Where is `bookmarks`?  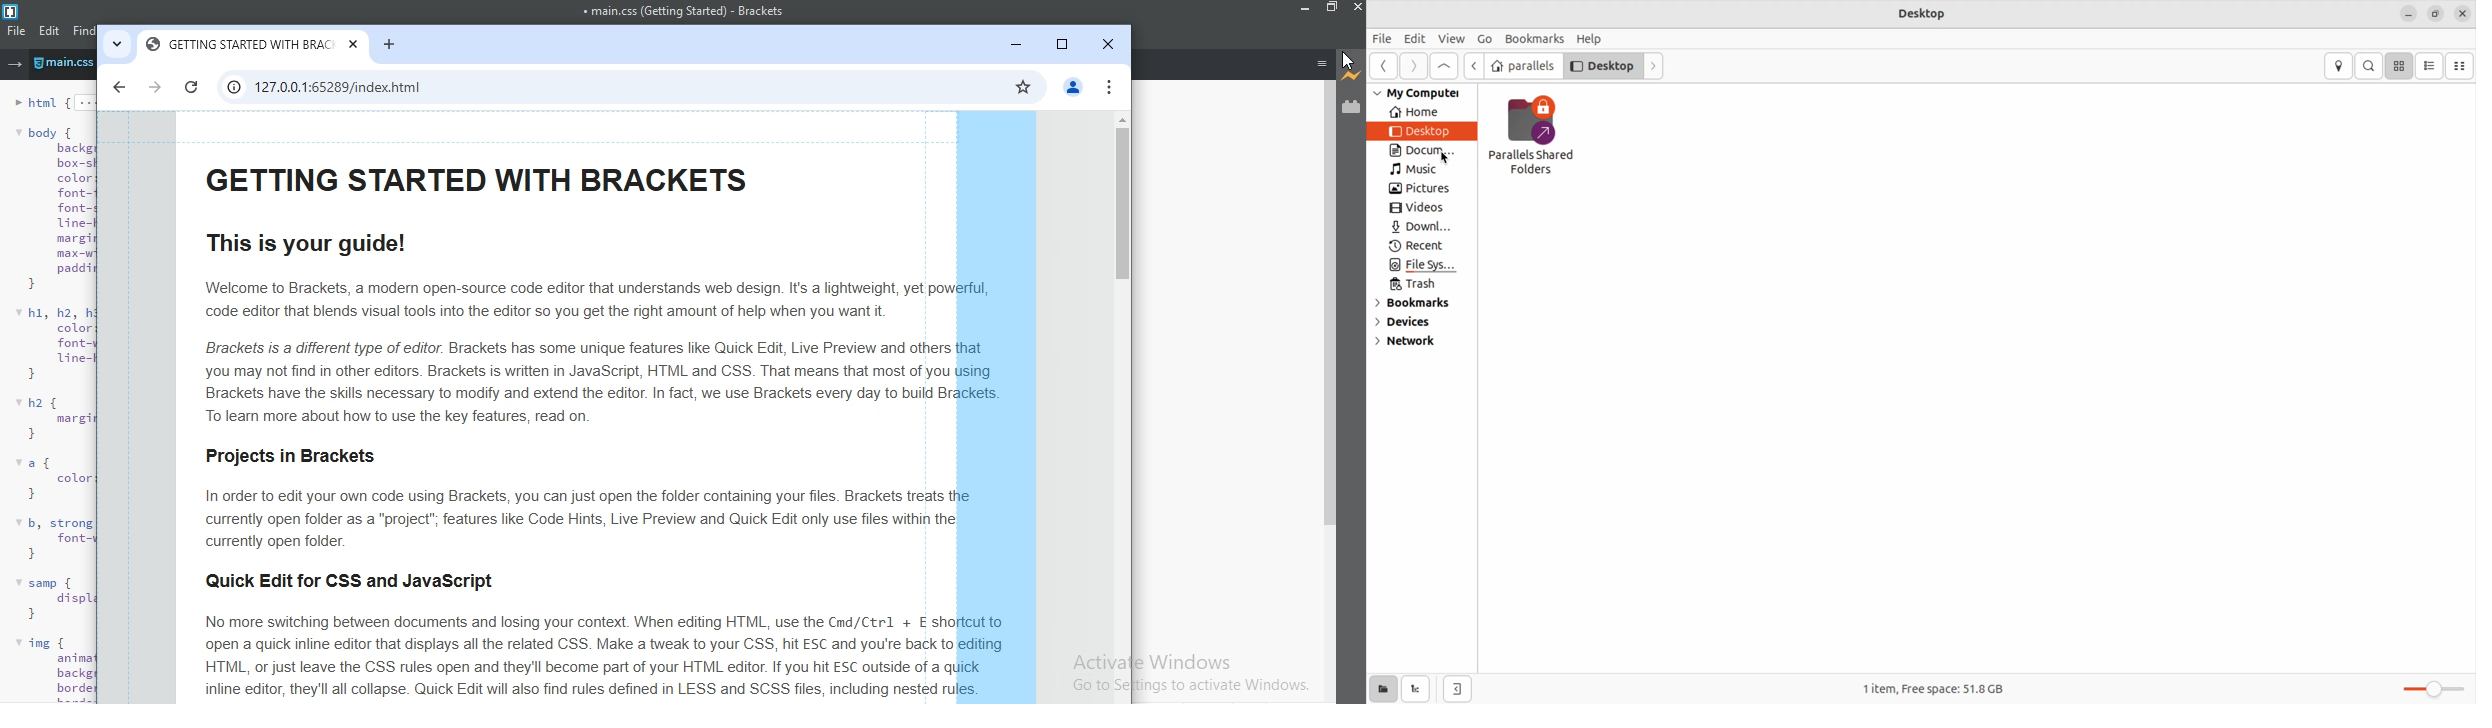
bookmarks is located at coordinates (1421, 304).